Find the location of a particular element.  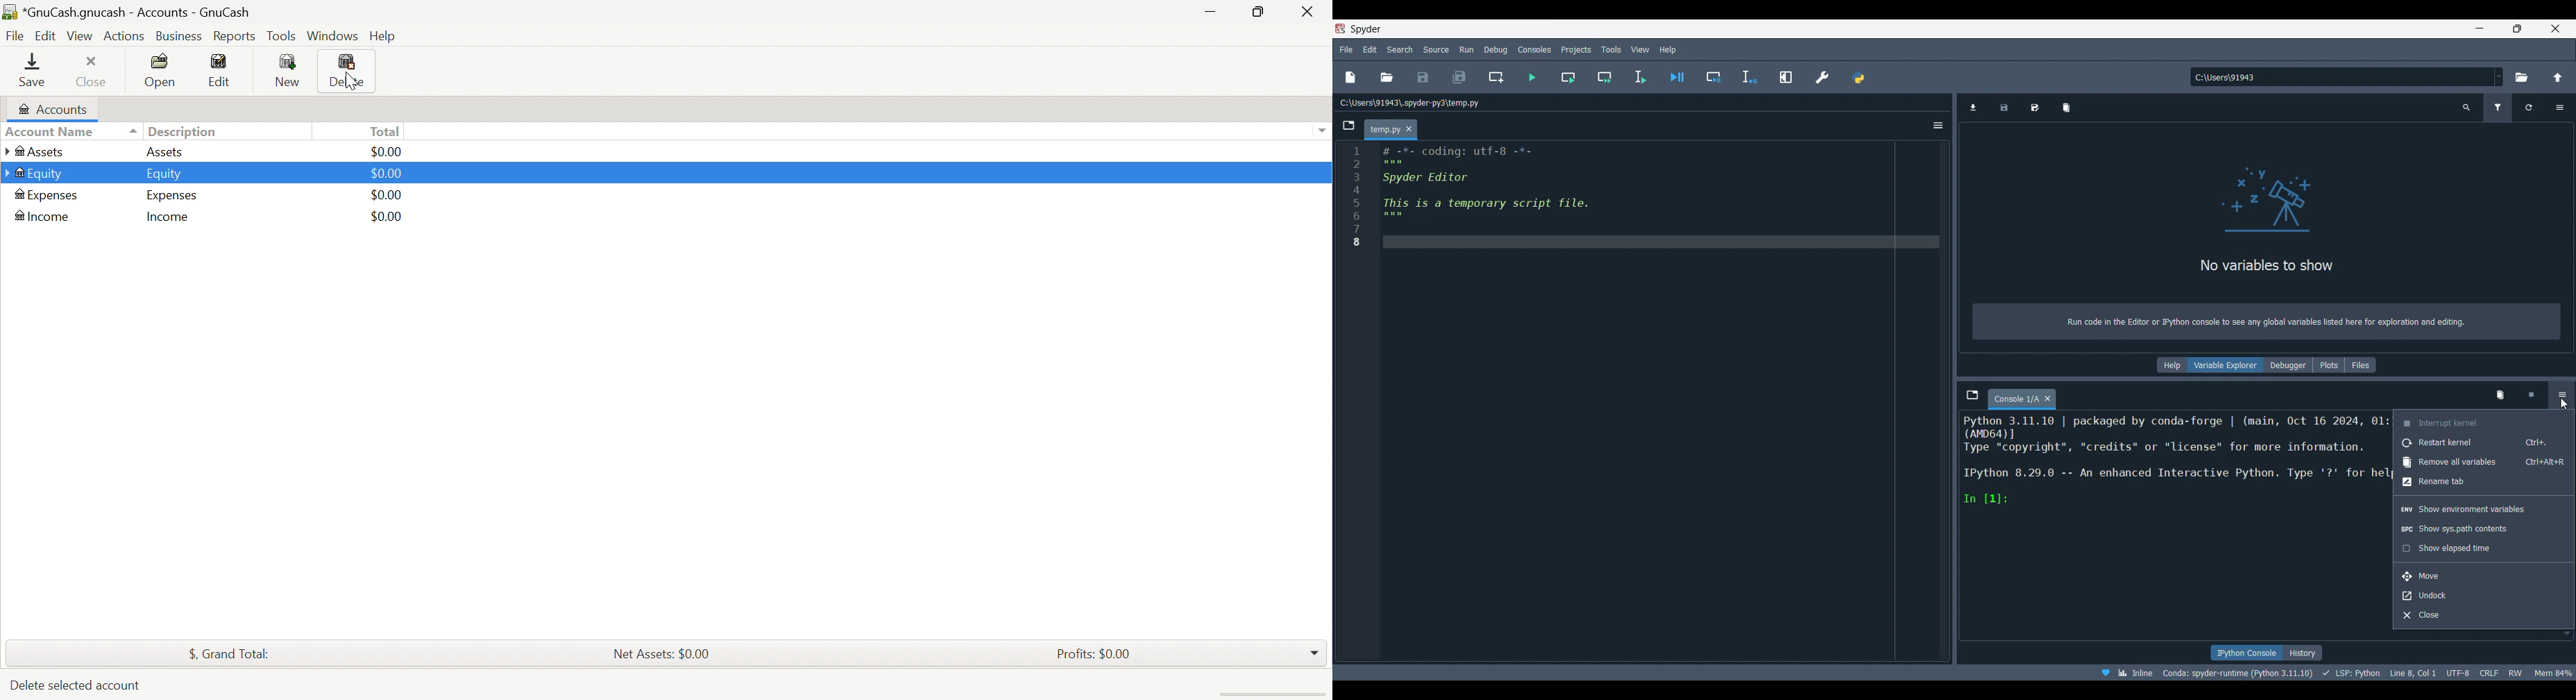

Current tab is located at coordinates (1383, 130).